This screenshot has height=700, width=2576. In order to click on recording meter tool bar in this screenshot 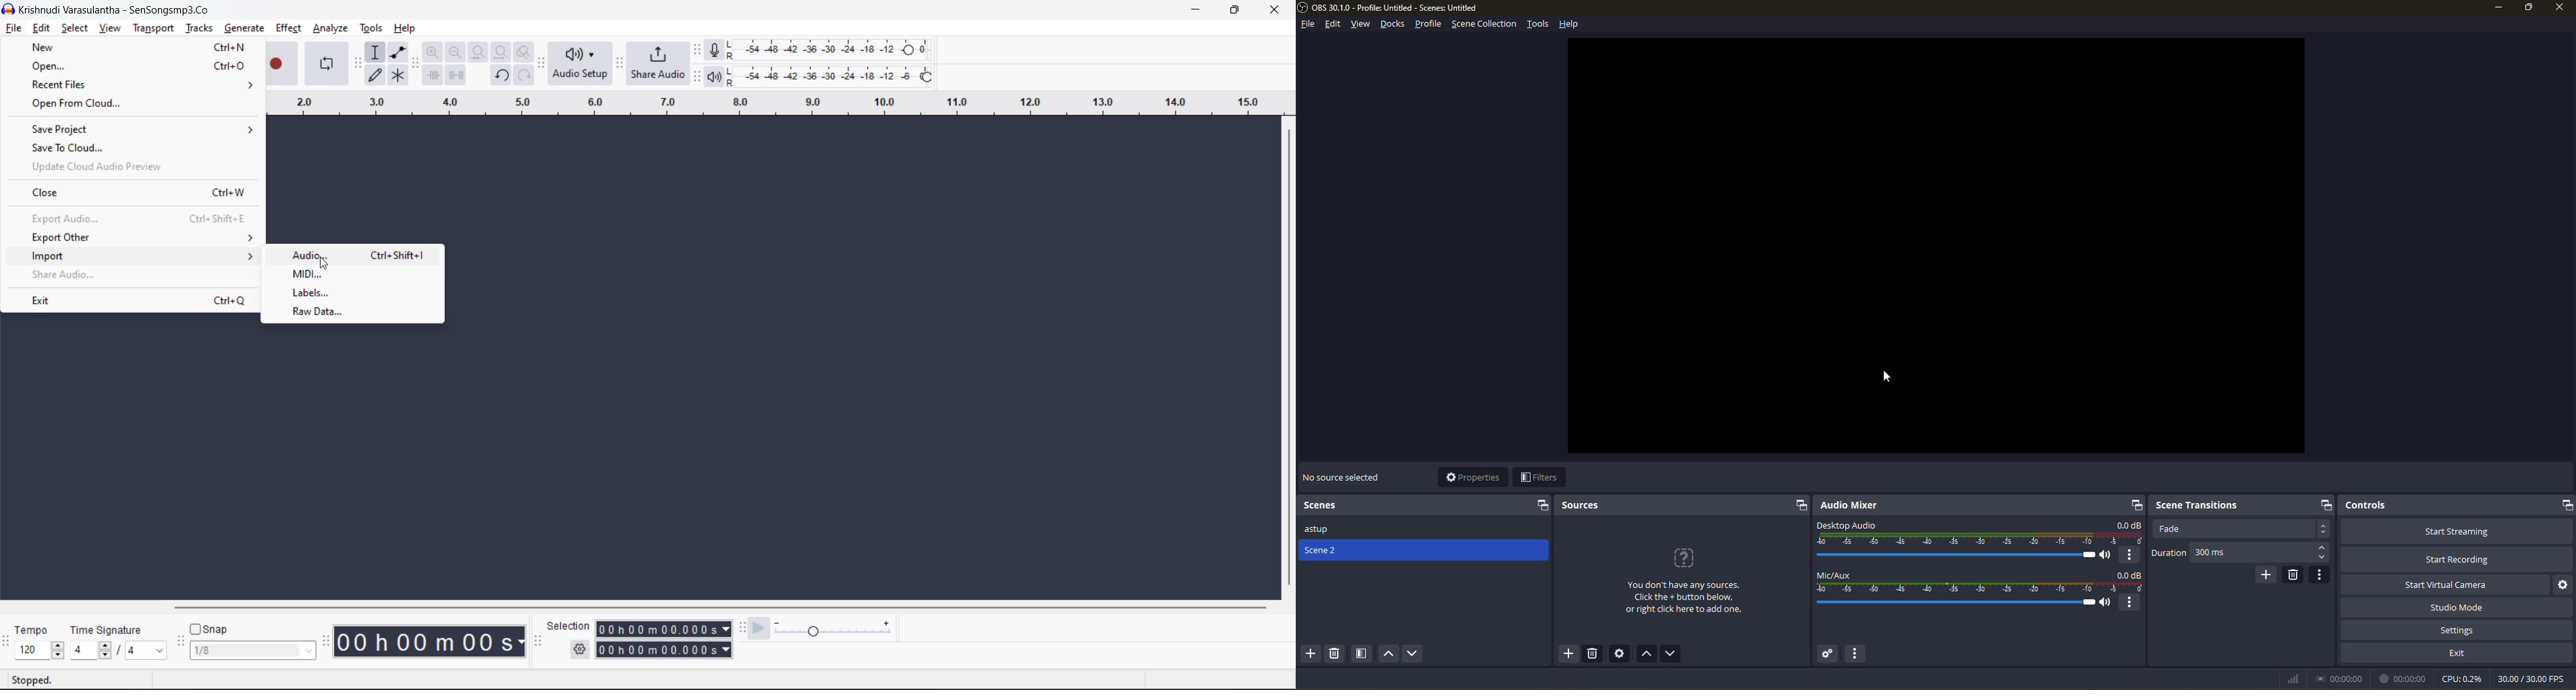, I will do `click(698, 51)`.